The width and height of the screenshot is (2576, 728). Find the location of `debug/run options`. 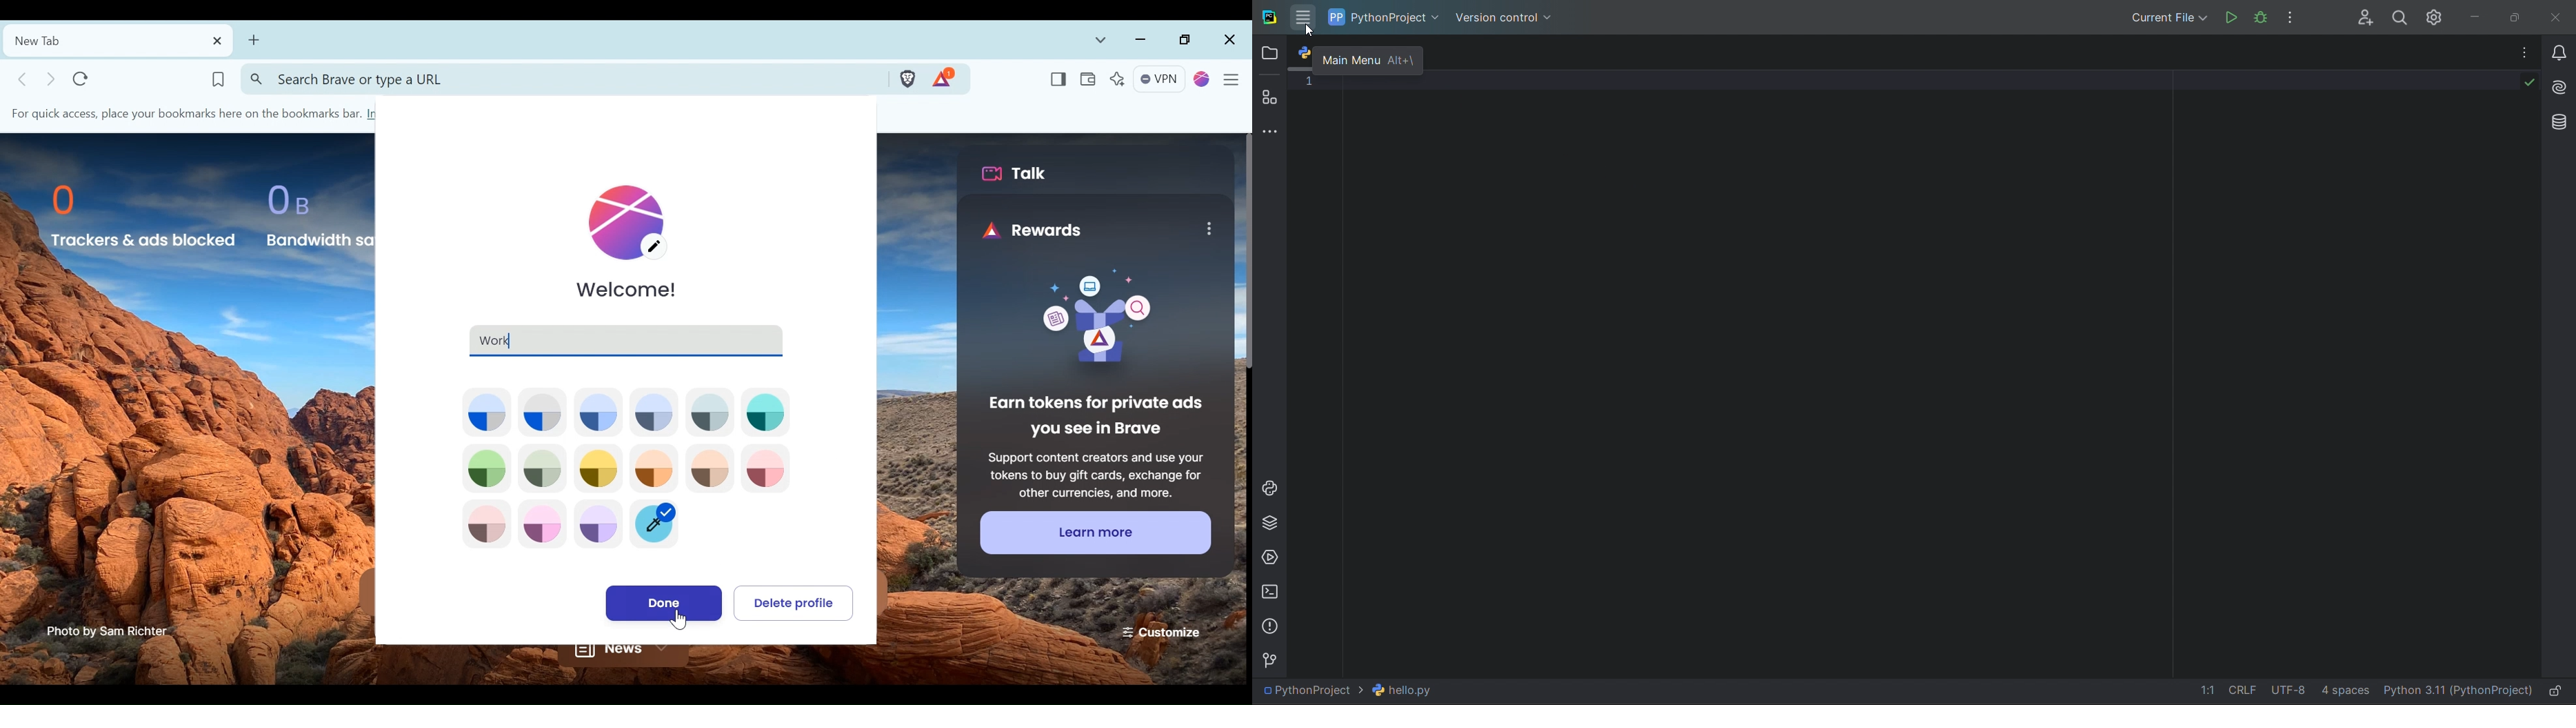

debug/run options is located at coordinates (2171, 16).